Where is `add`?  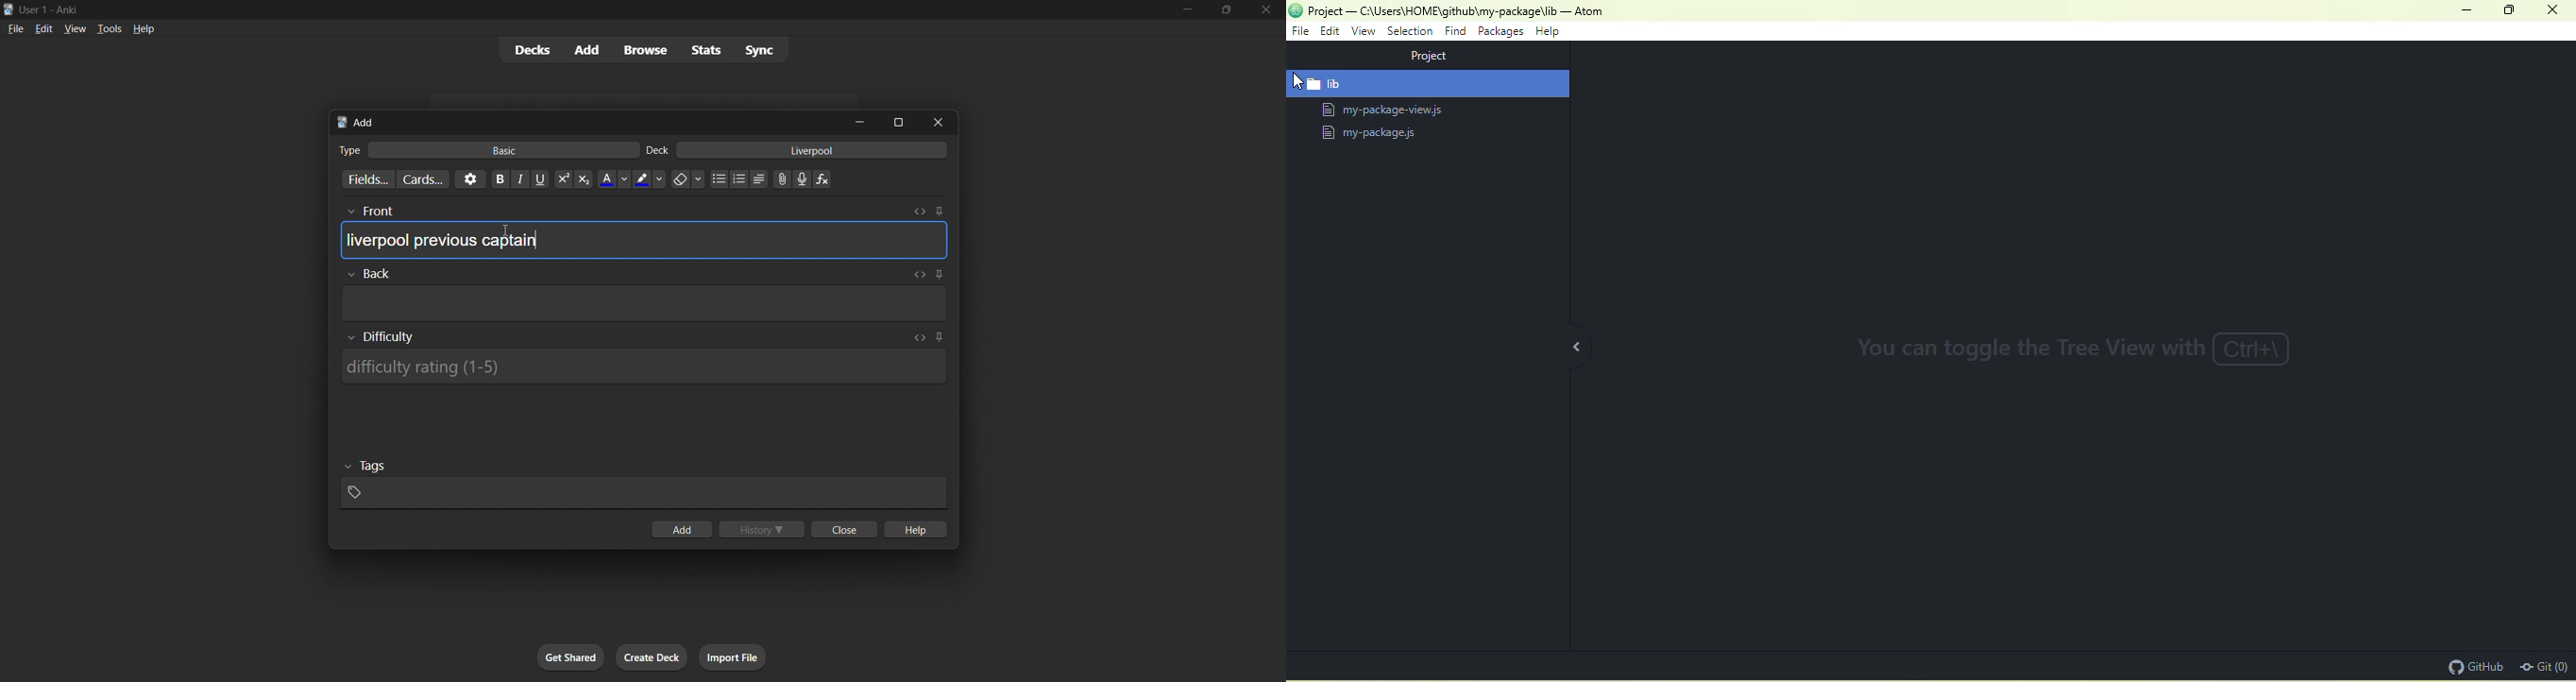 add is located at coordinates (680, 530).